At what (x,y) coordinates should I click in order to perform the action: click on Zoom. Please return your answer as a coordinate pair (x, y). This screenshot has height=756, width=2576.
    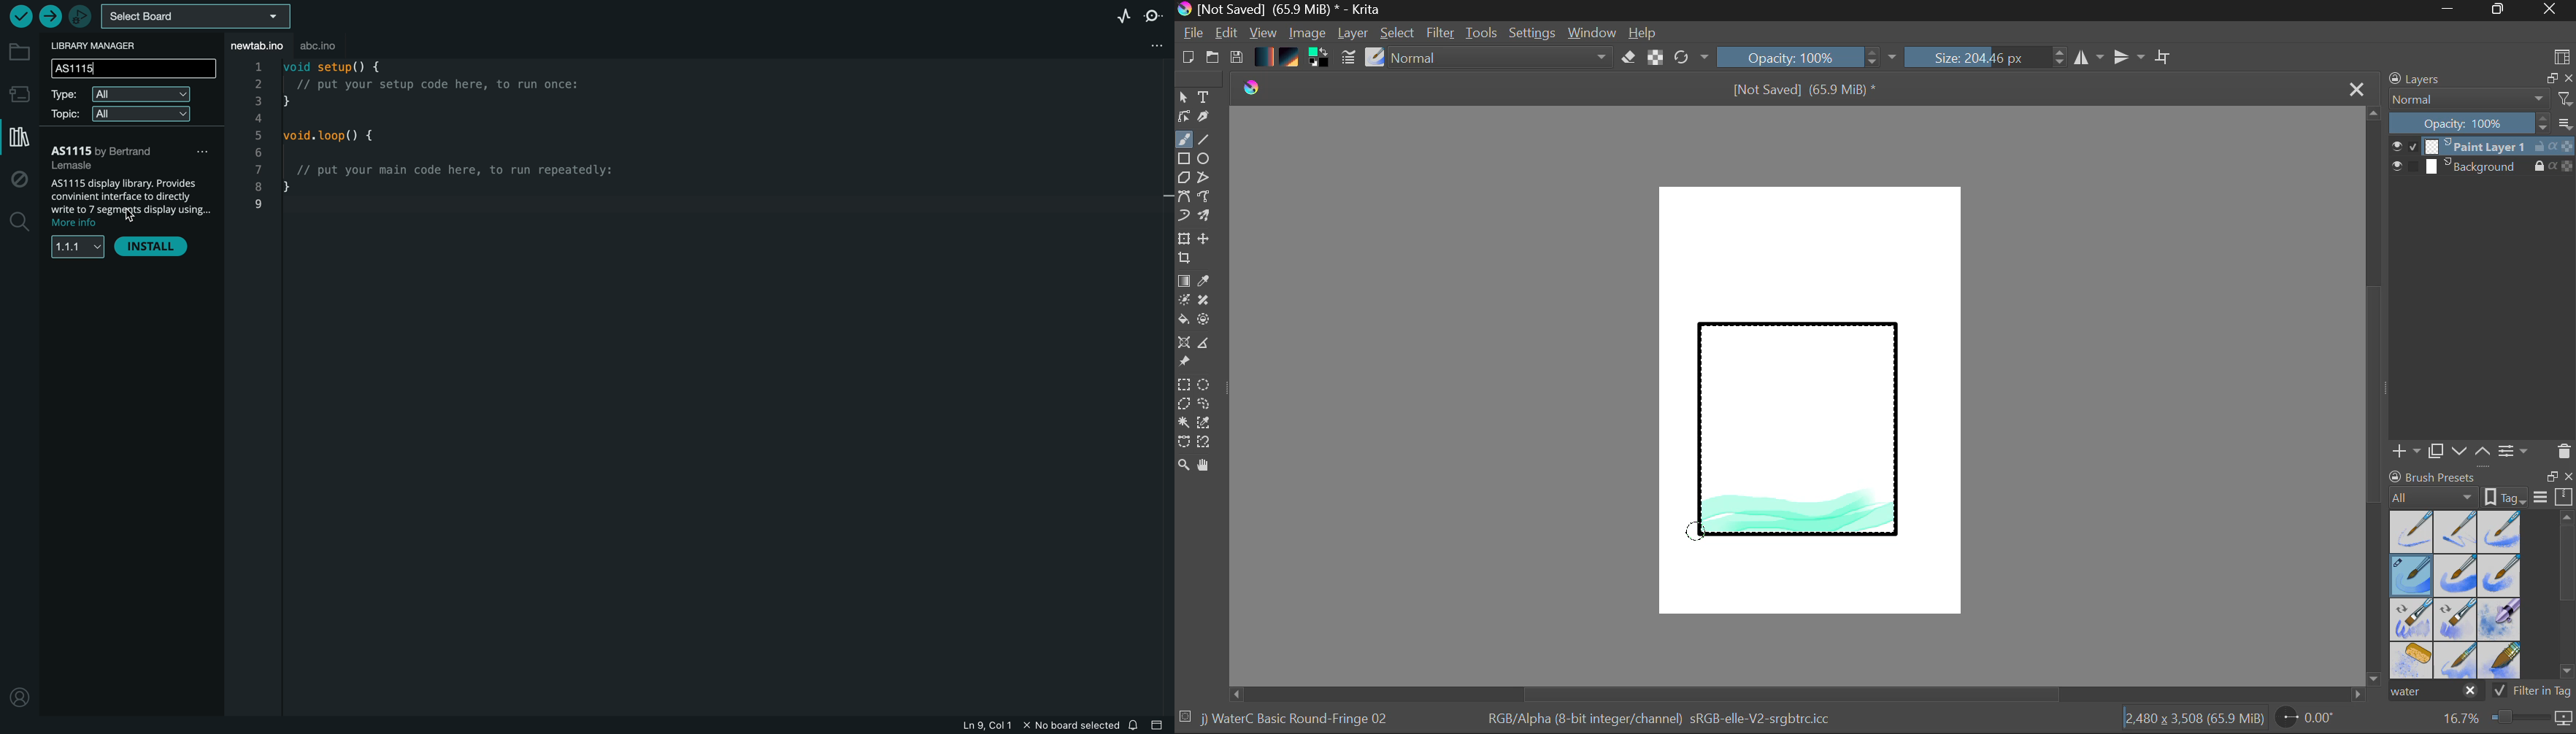
    Looking at the image, I should click on (1184, 466).